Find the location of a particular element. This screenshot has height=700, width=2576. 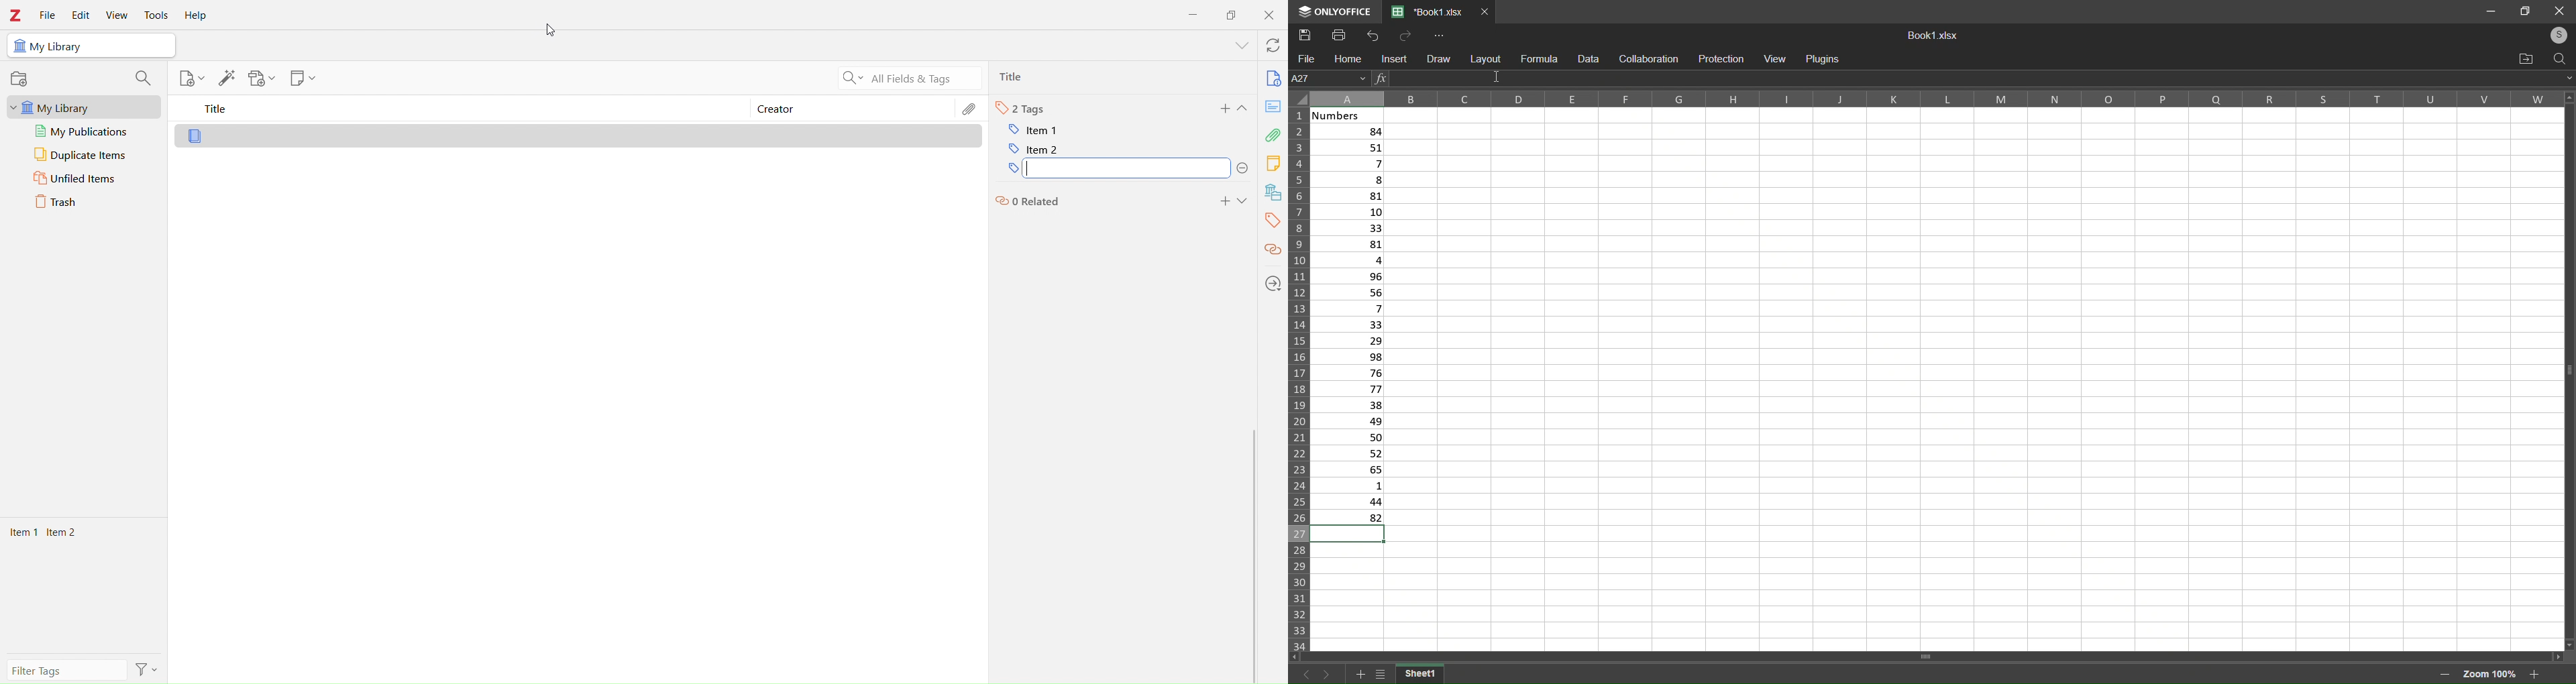

item 1 is located at coordinates (1035, 129).